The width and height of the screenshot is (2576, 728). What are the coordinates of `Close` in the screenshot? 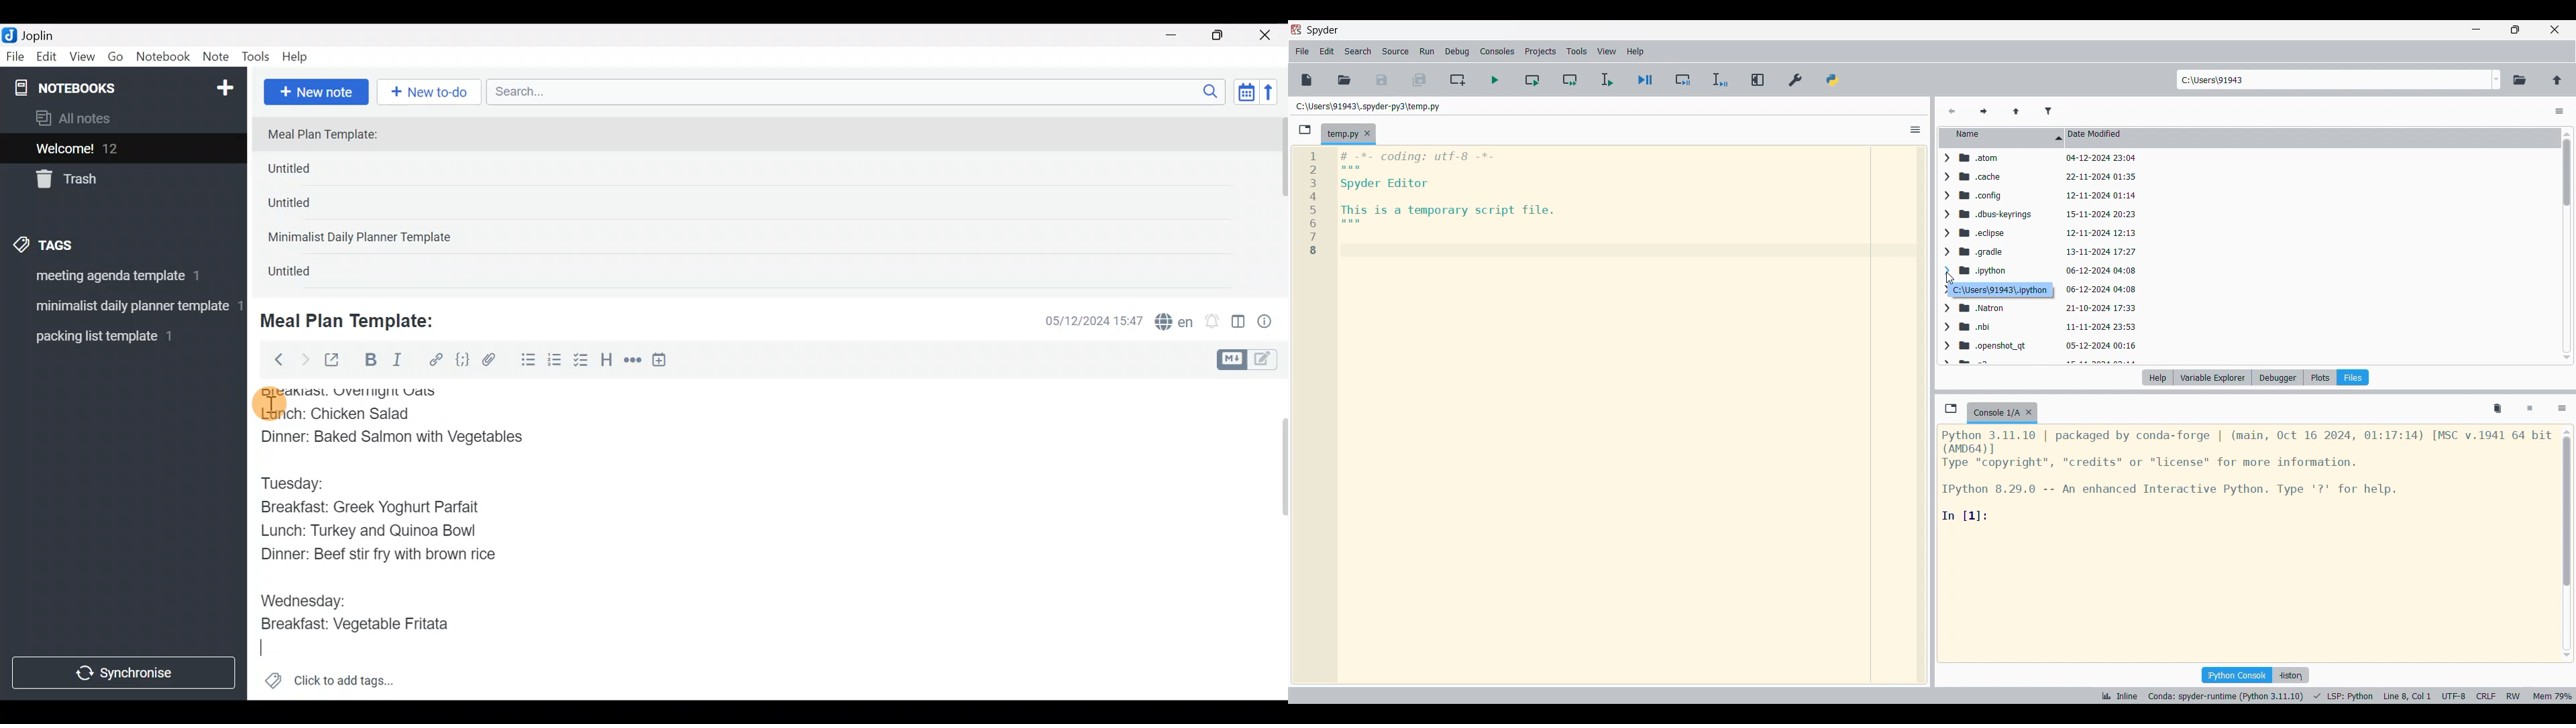 It's located at (1267, 36).